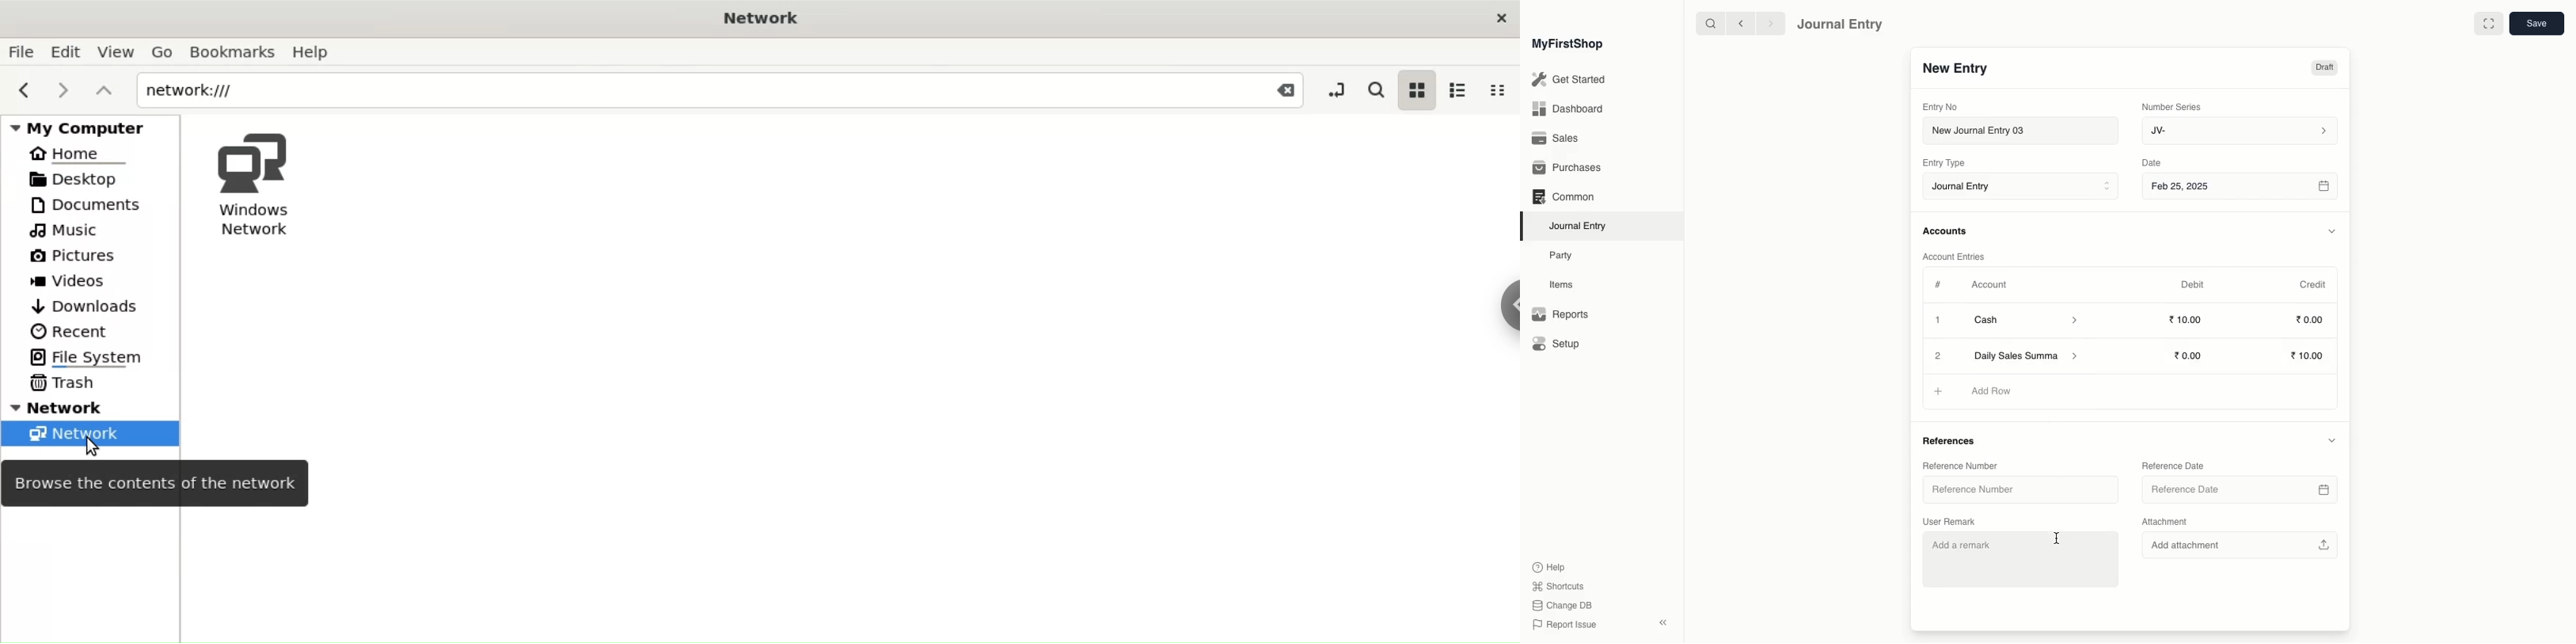 This screenshot has height=644, width=2576. Describe the element at coordinates (1562, 255) in the screenshot. I see `Party` at that location.